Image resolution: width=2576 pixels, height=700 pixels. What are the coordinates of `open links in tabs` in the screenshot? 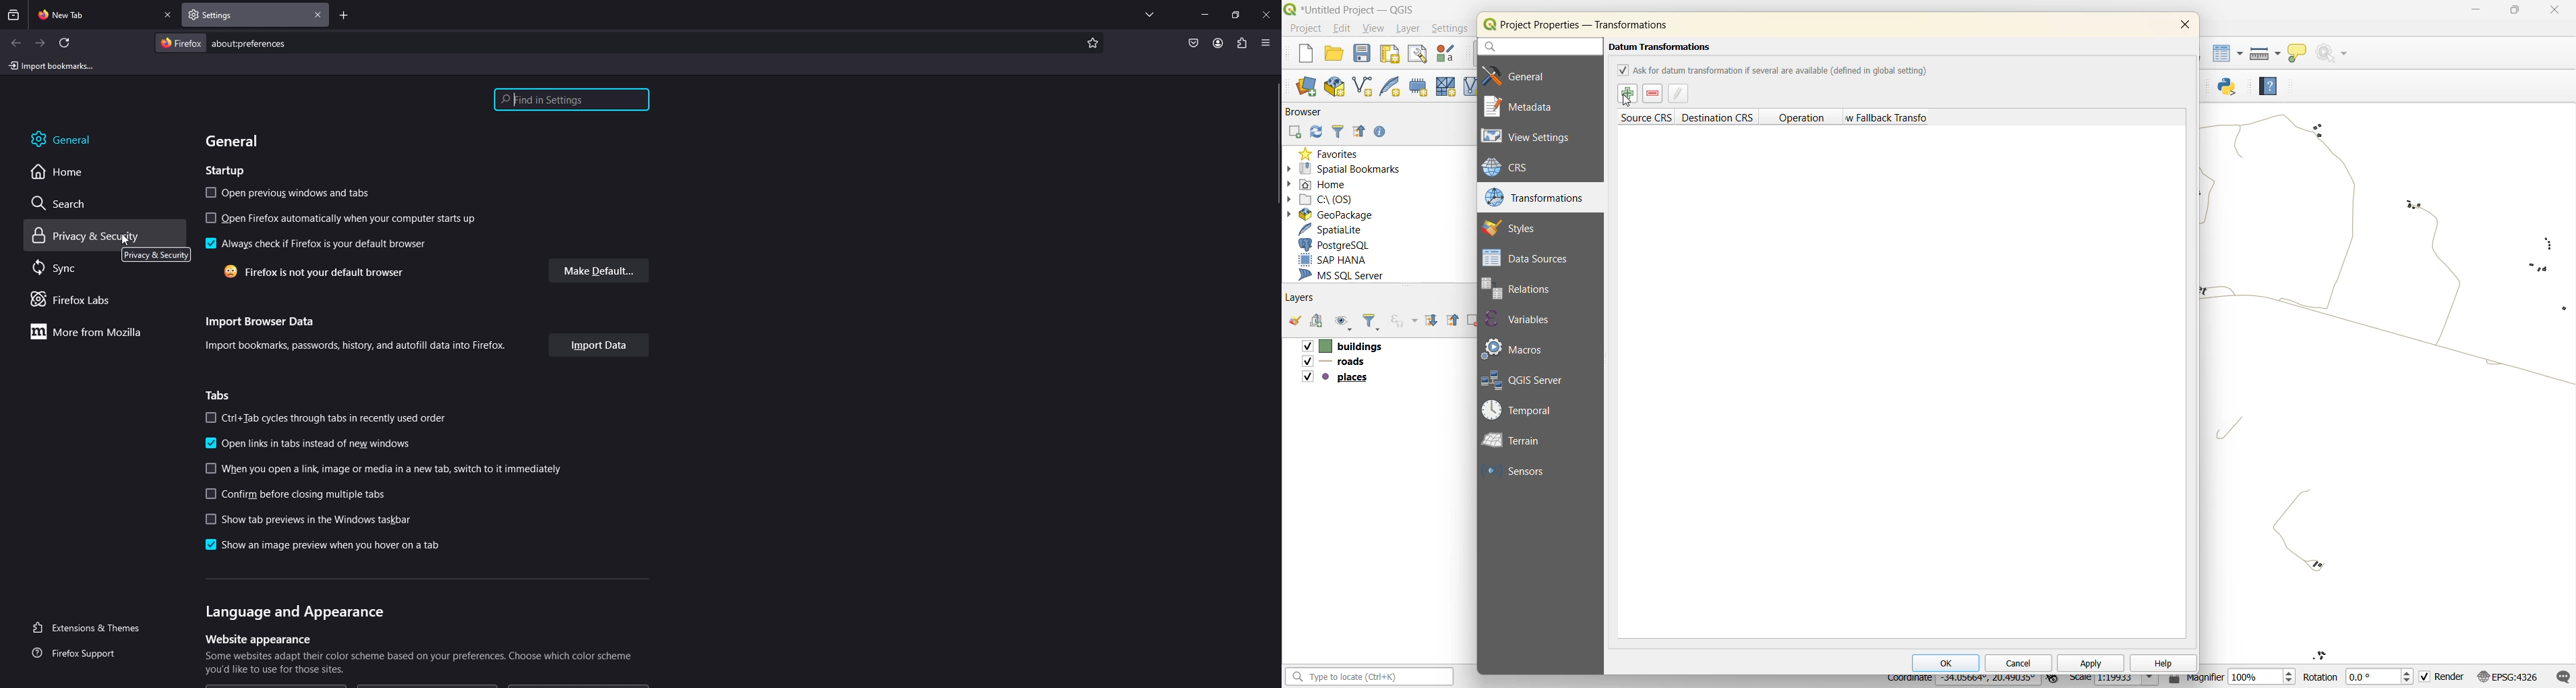 It's located at (313, 444).